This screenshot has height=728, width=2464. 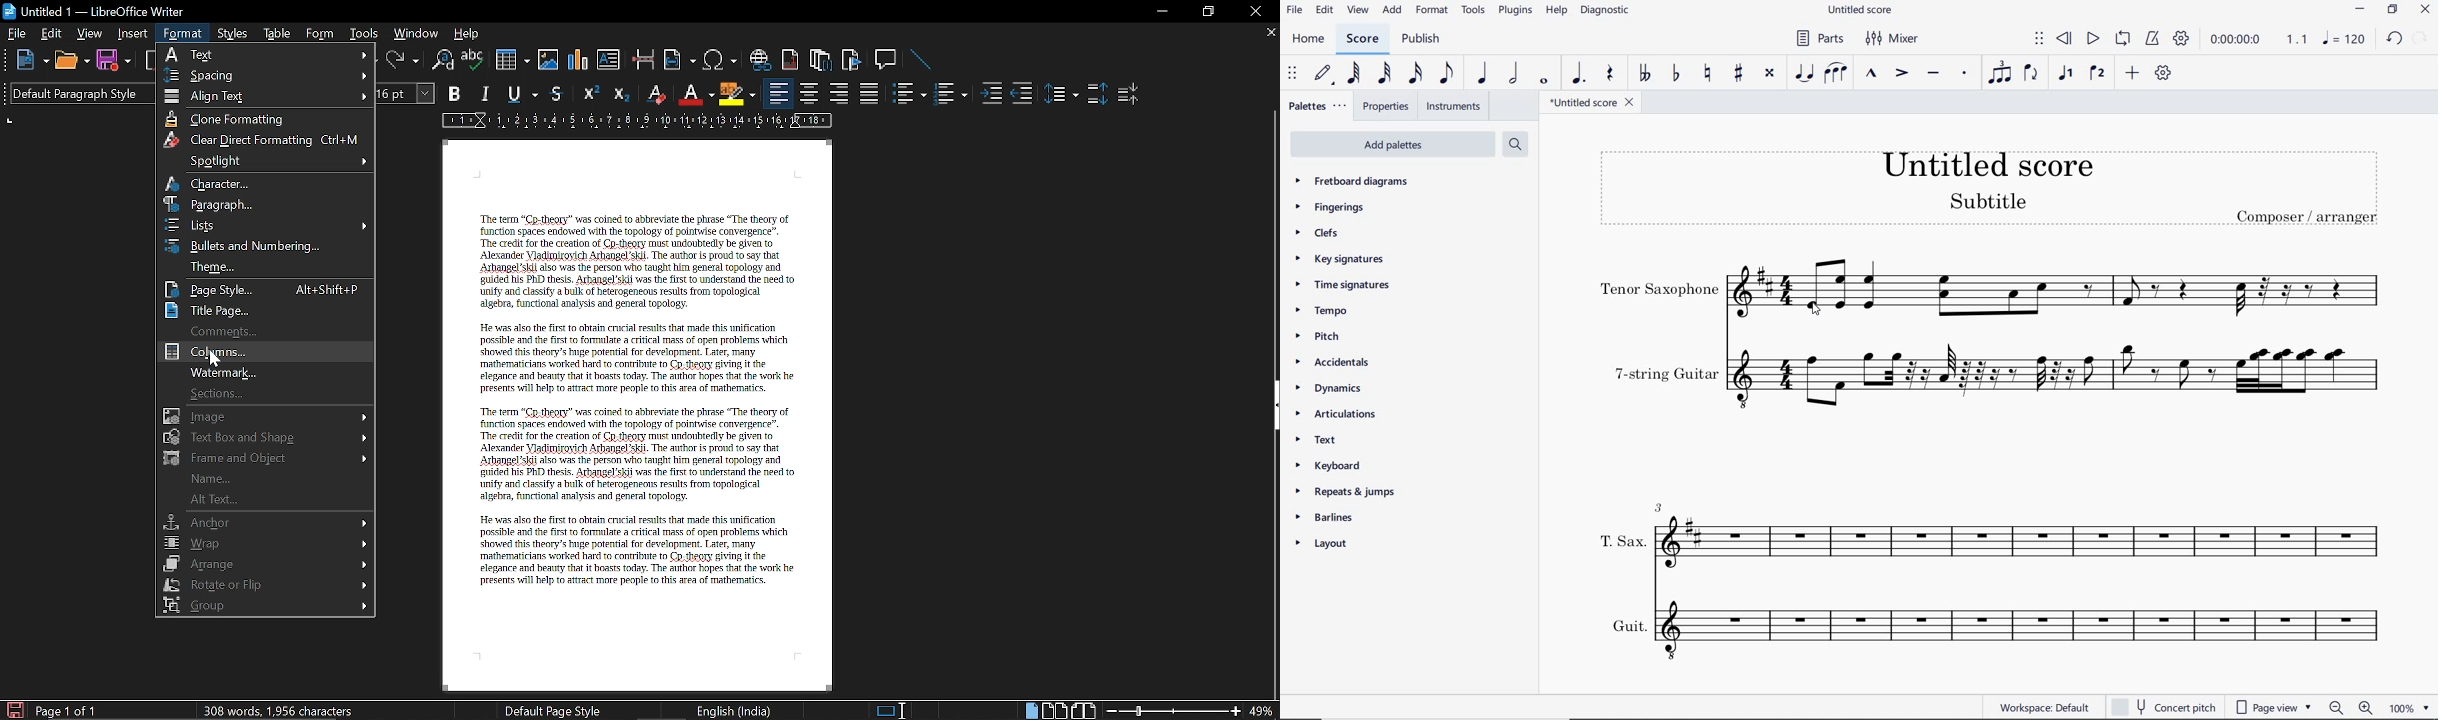 I want to click on bullet and numbering, so click(x=269, y=246).